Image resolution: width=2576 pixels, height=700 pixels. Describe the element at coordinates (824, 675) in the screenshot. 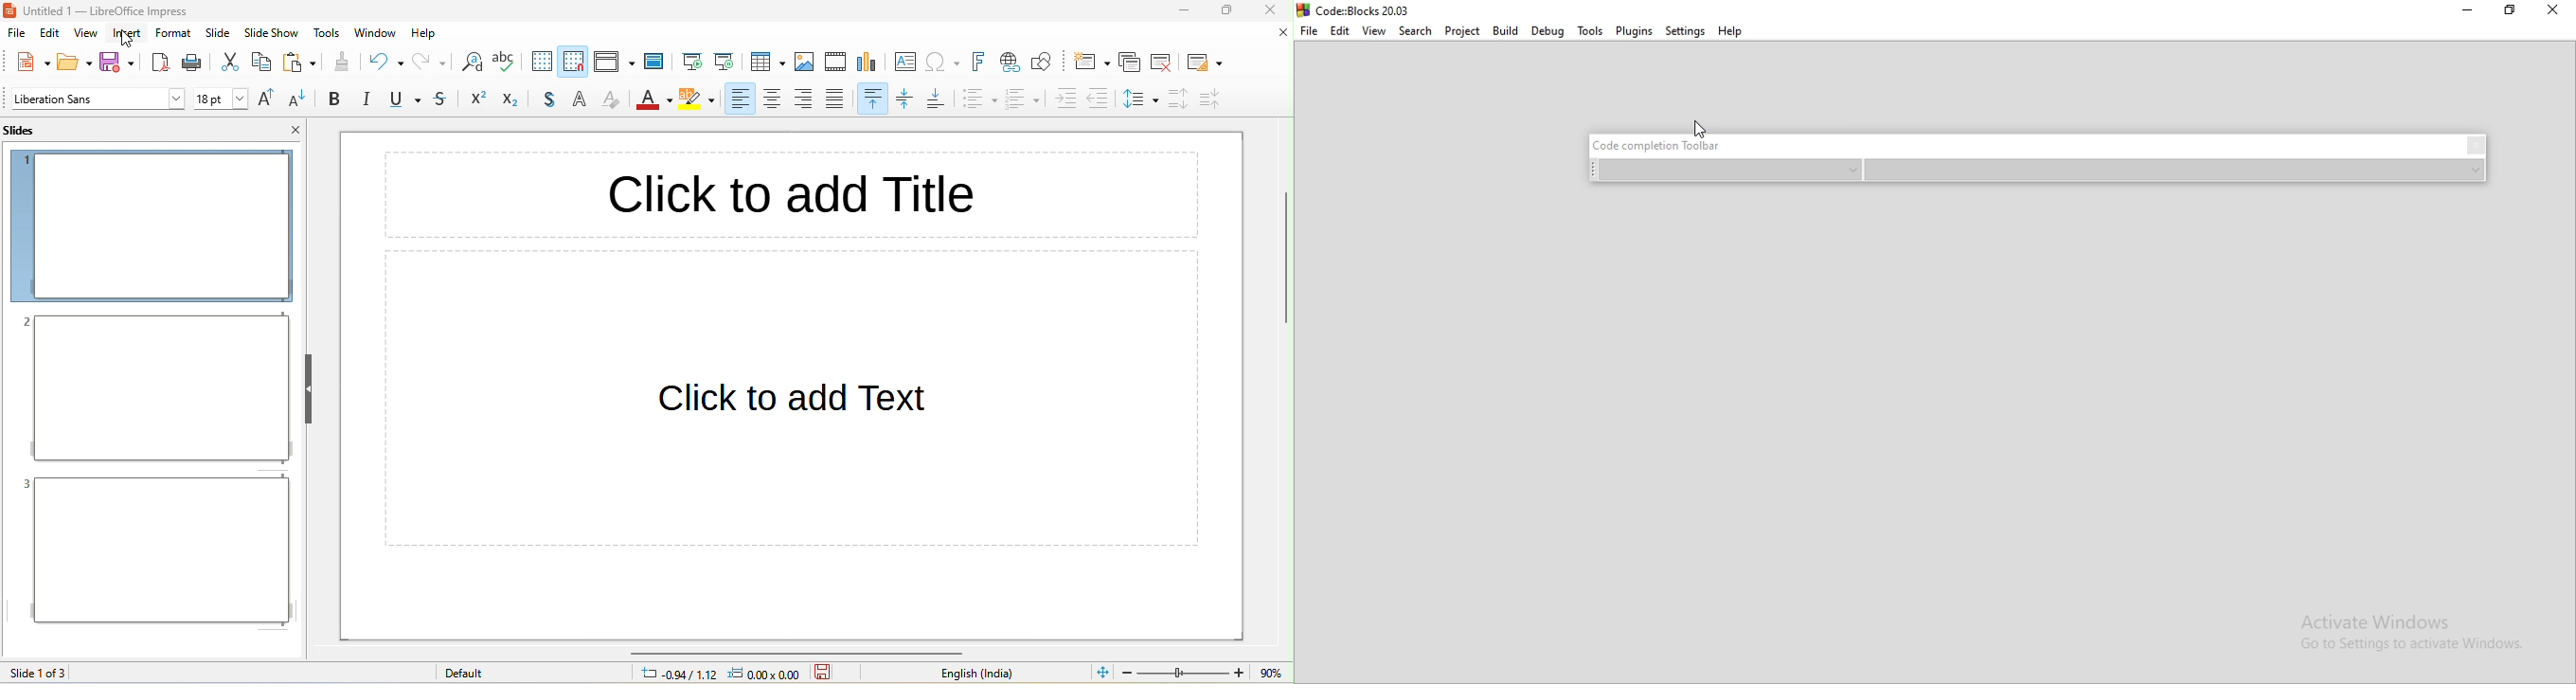

I see `click to save the document` at that location.